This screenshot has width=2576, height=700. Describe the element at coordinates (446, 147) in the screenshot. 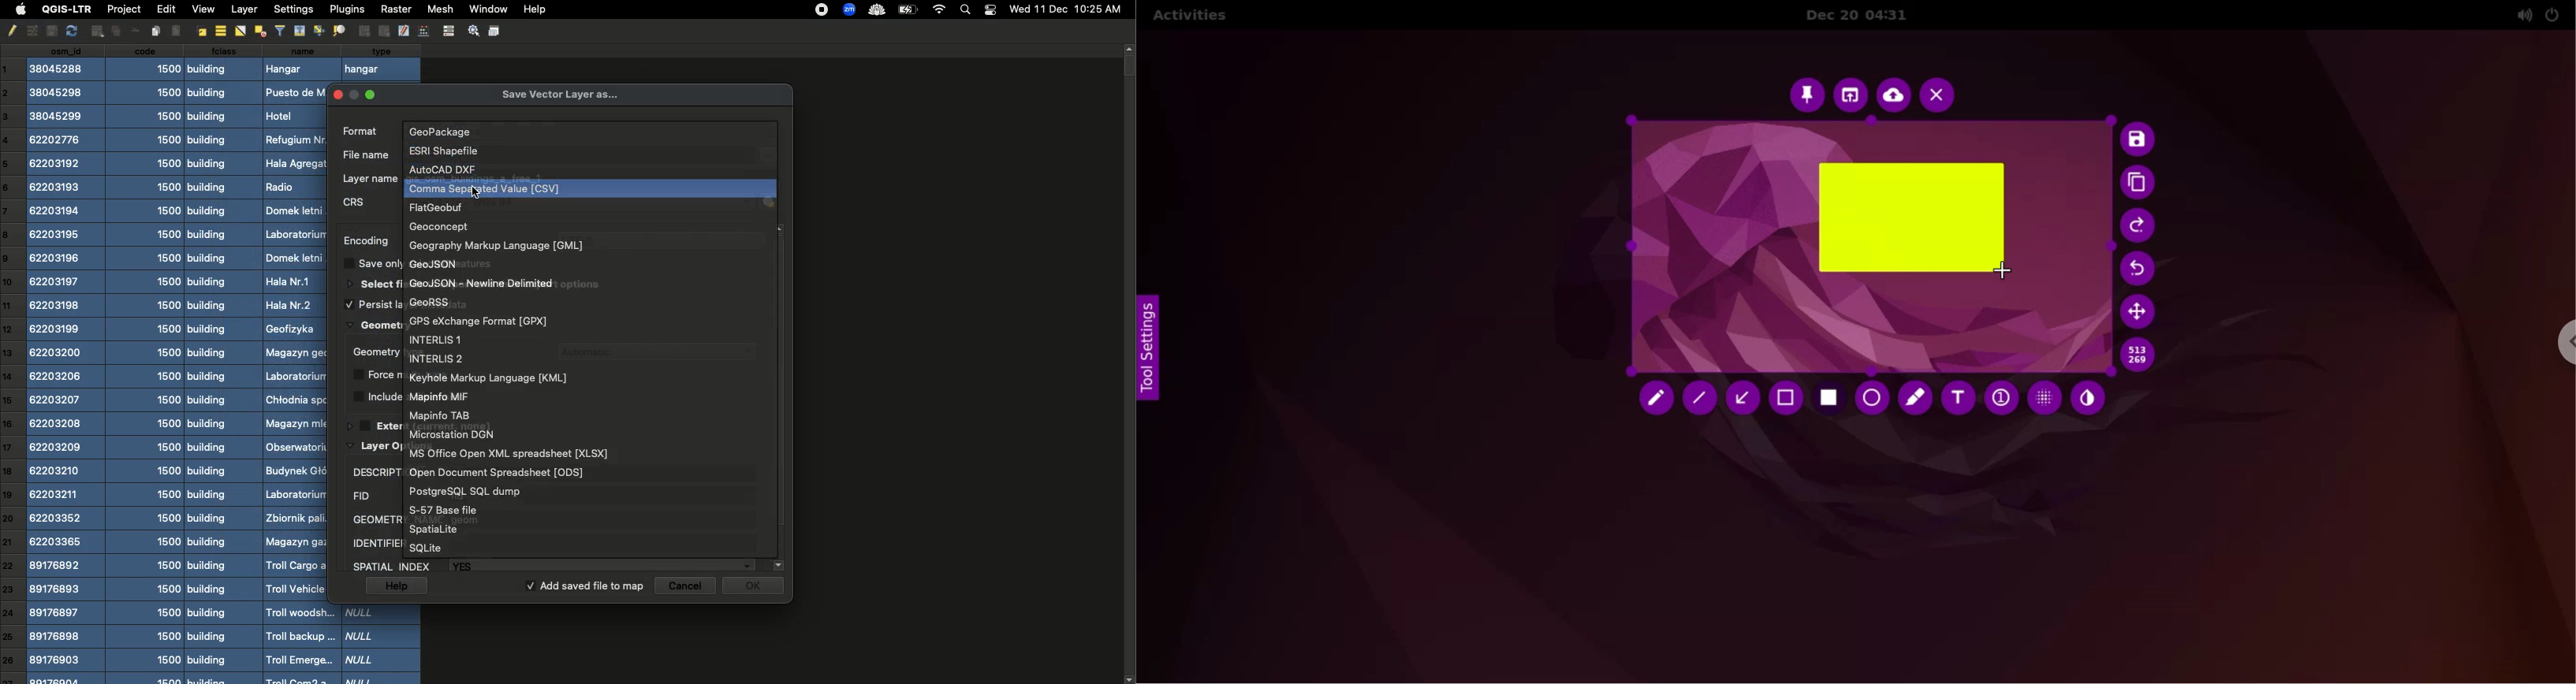

I see `Format` at that location.